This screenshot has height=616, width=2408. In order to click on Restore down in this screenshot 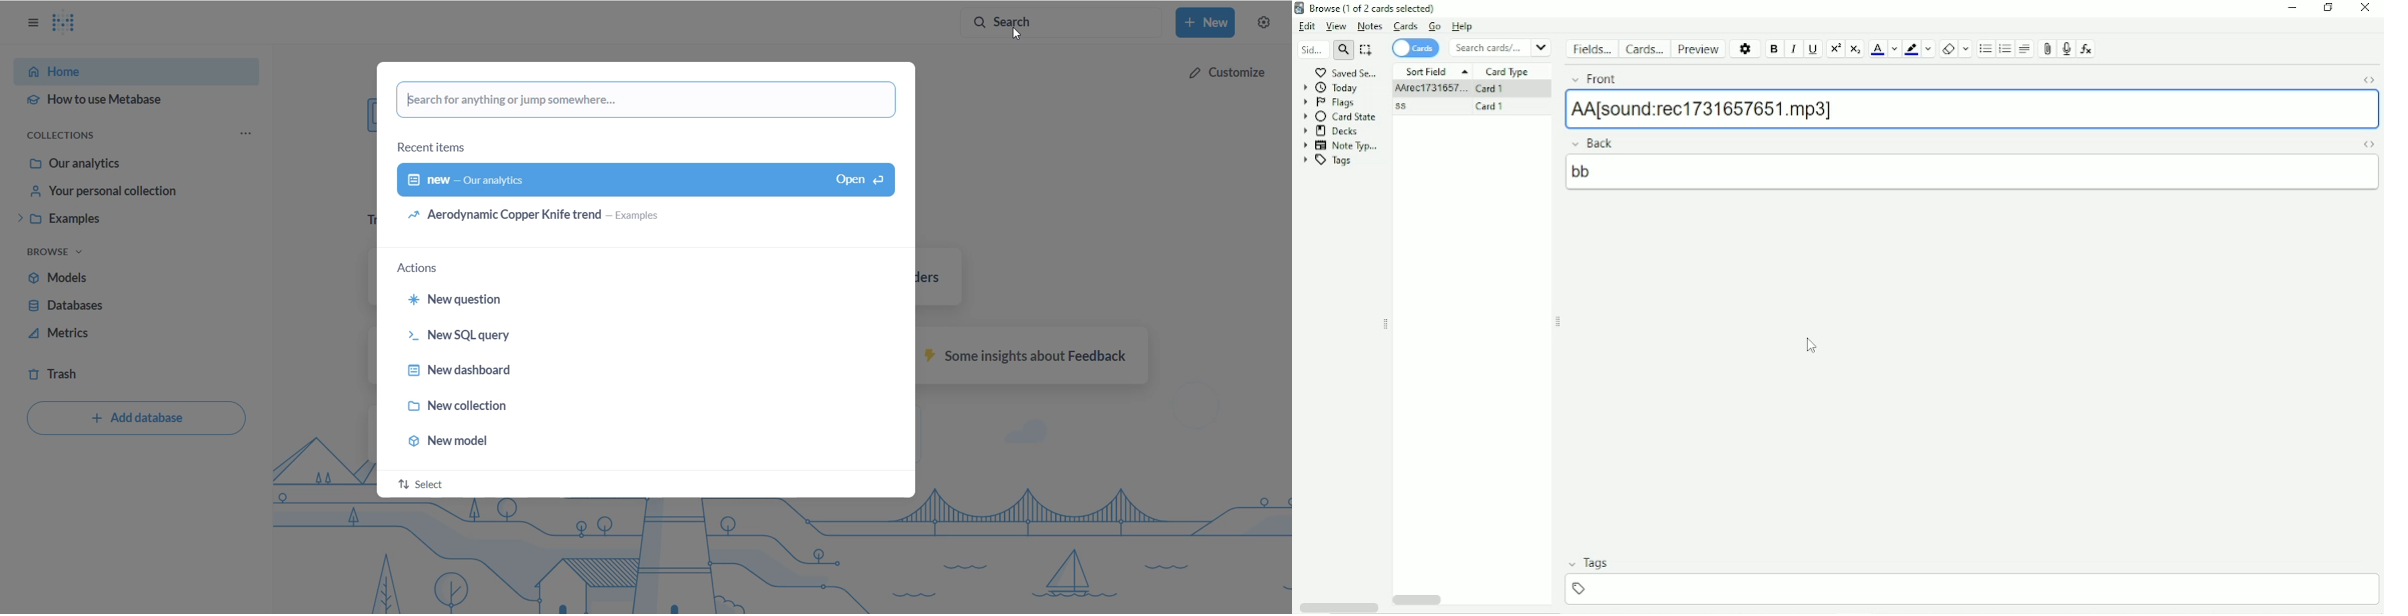, I will do `click(2331, 8)`.